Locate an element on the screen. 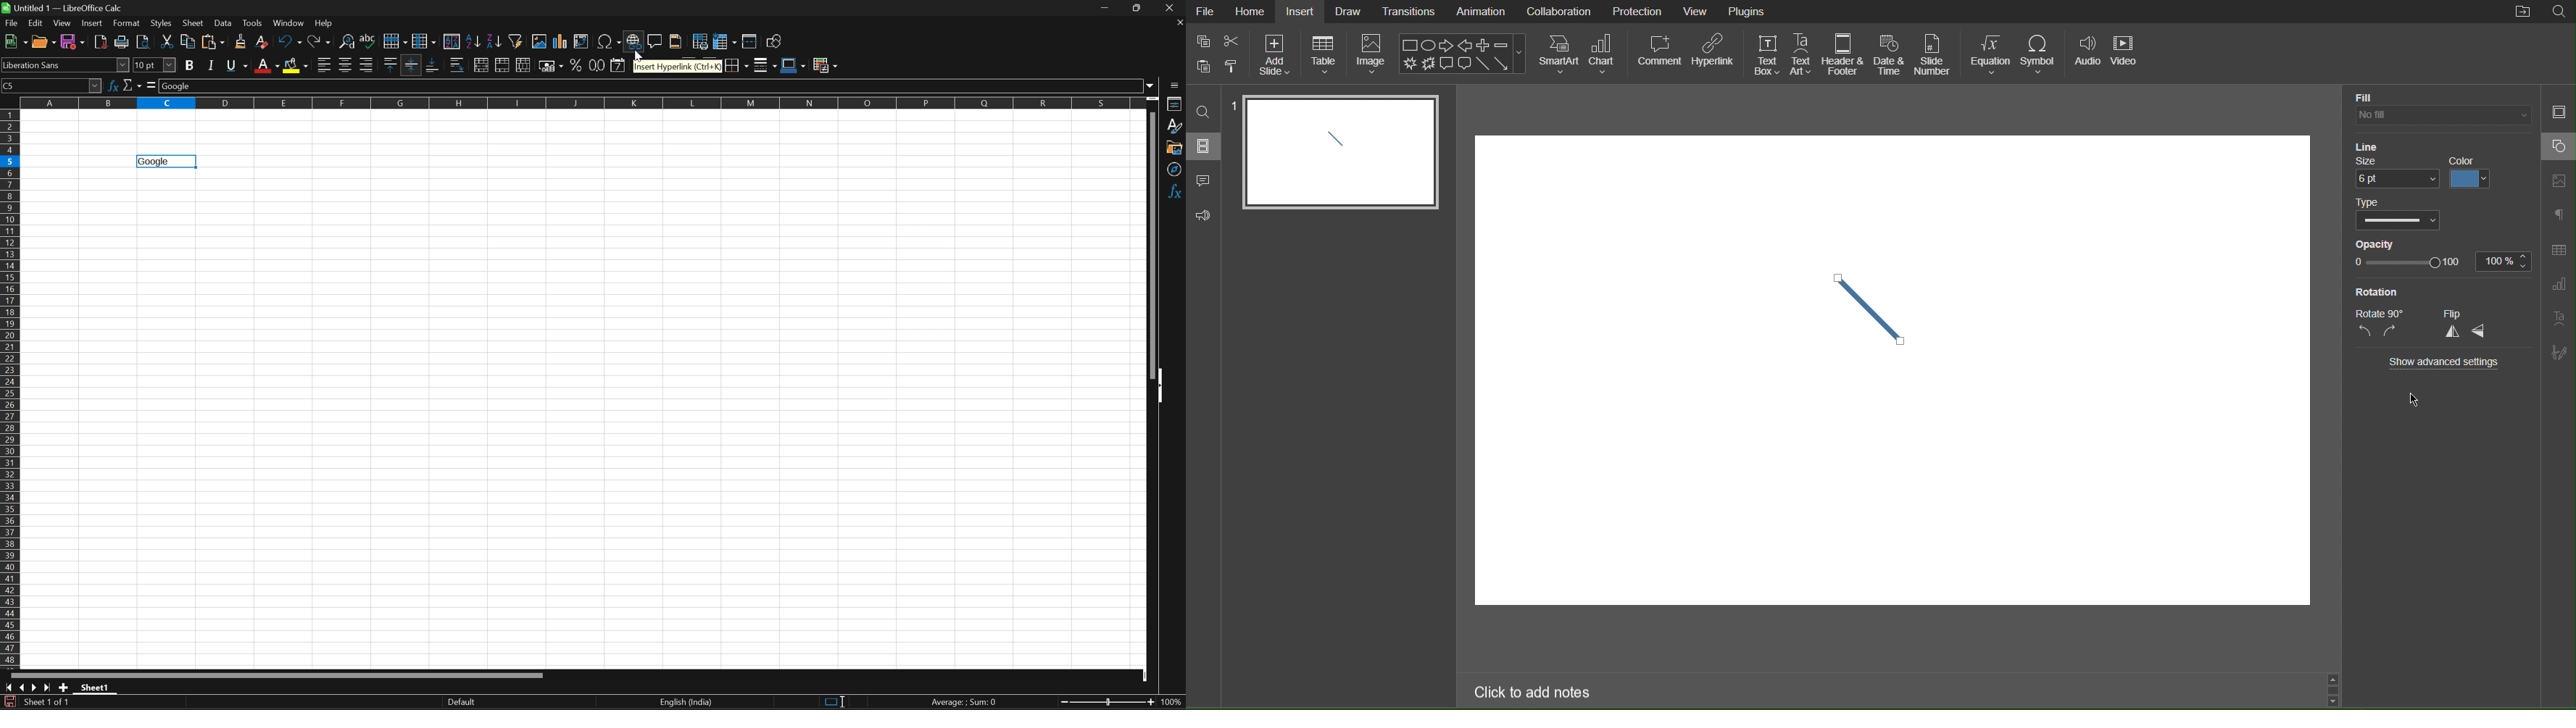 Image resolution: width=2576 pixels, height=728 pixels. Background color is located at coordinates (297, 65).